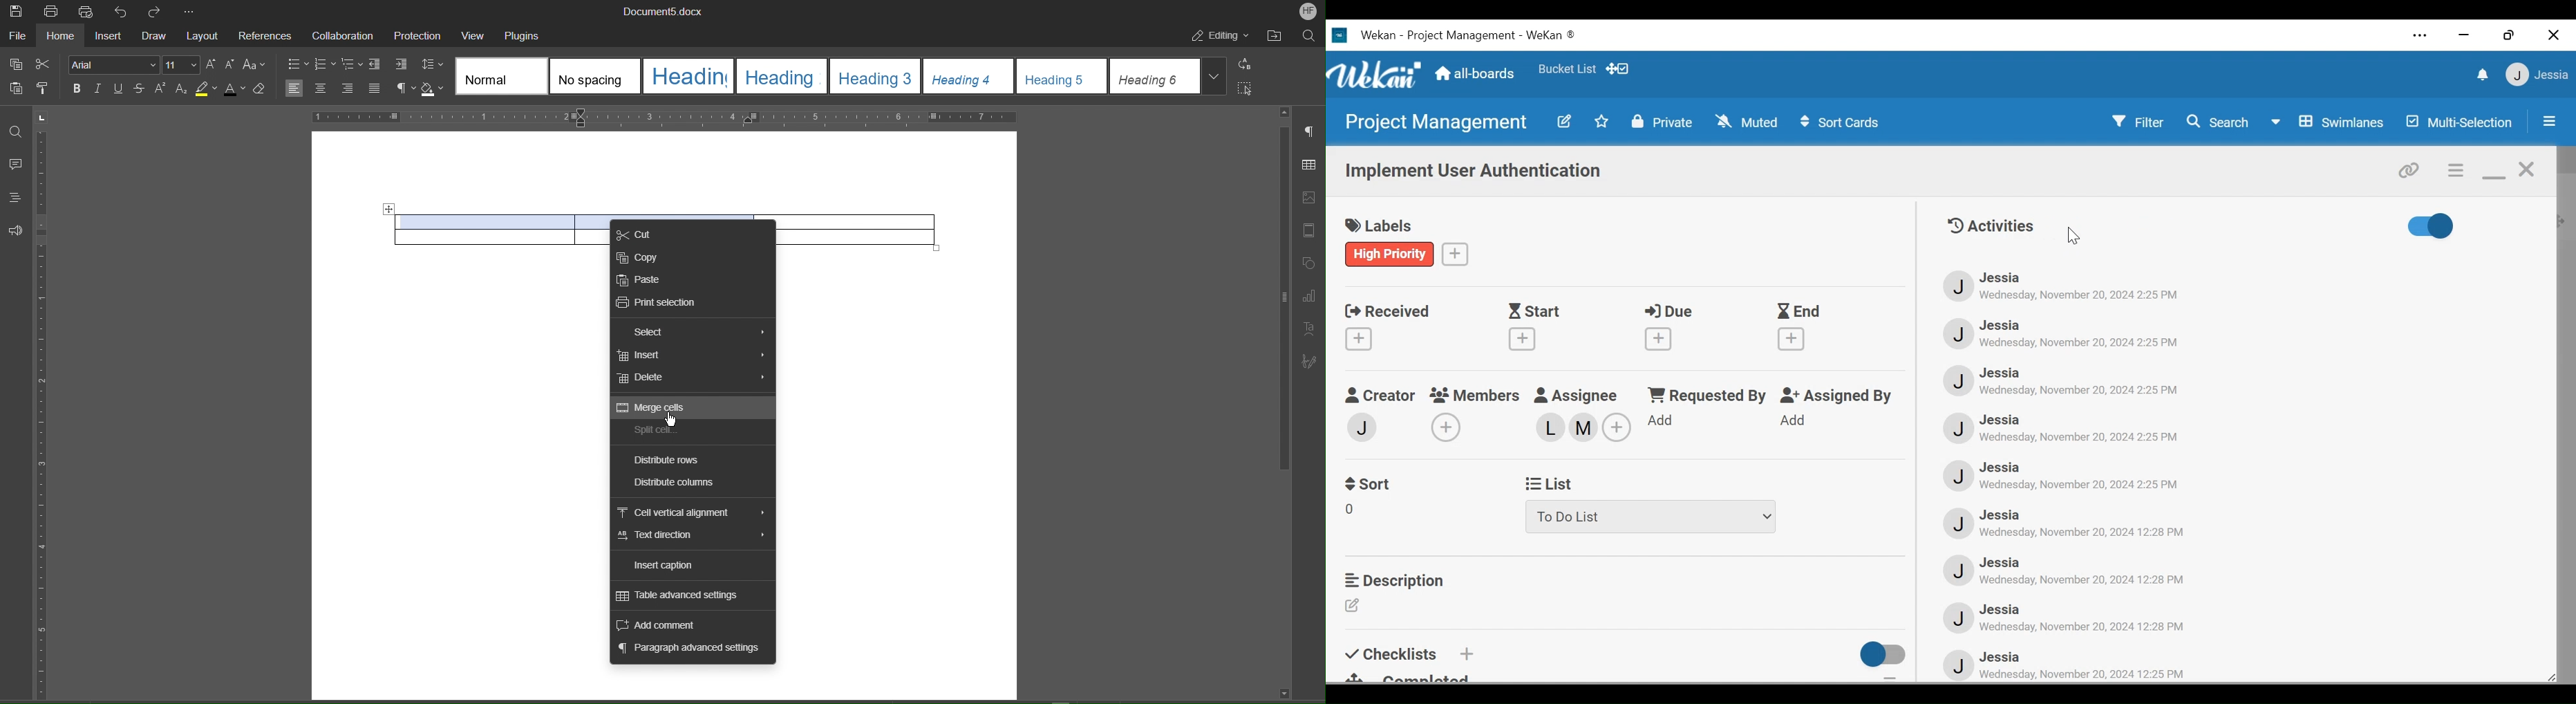 The width and height of the screenshot is (2576, 728). What do you see at coordinates (1310, 194) in the screenshot?
I see `Image Settings` at bounding box center [1310, 194].